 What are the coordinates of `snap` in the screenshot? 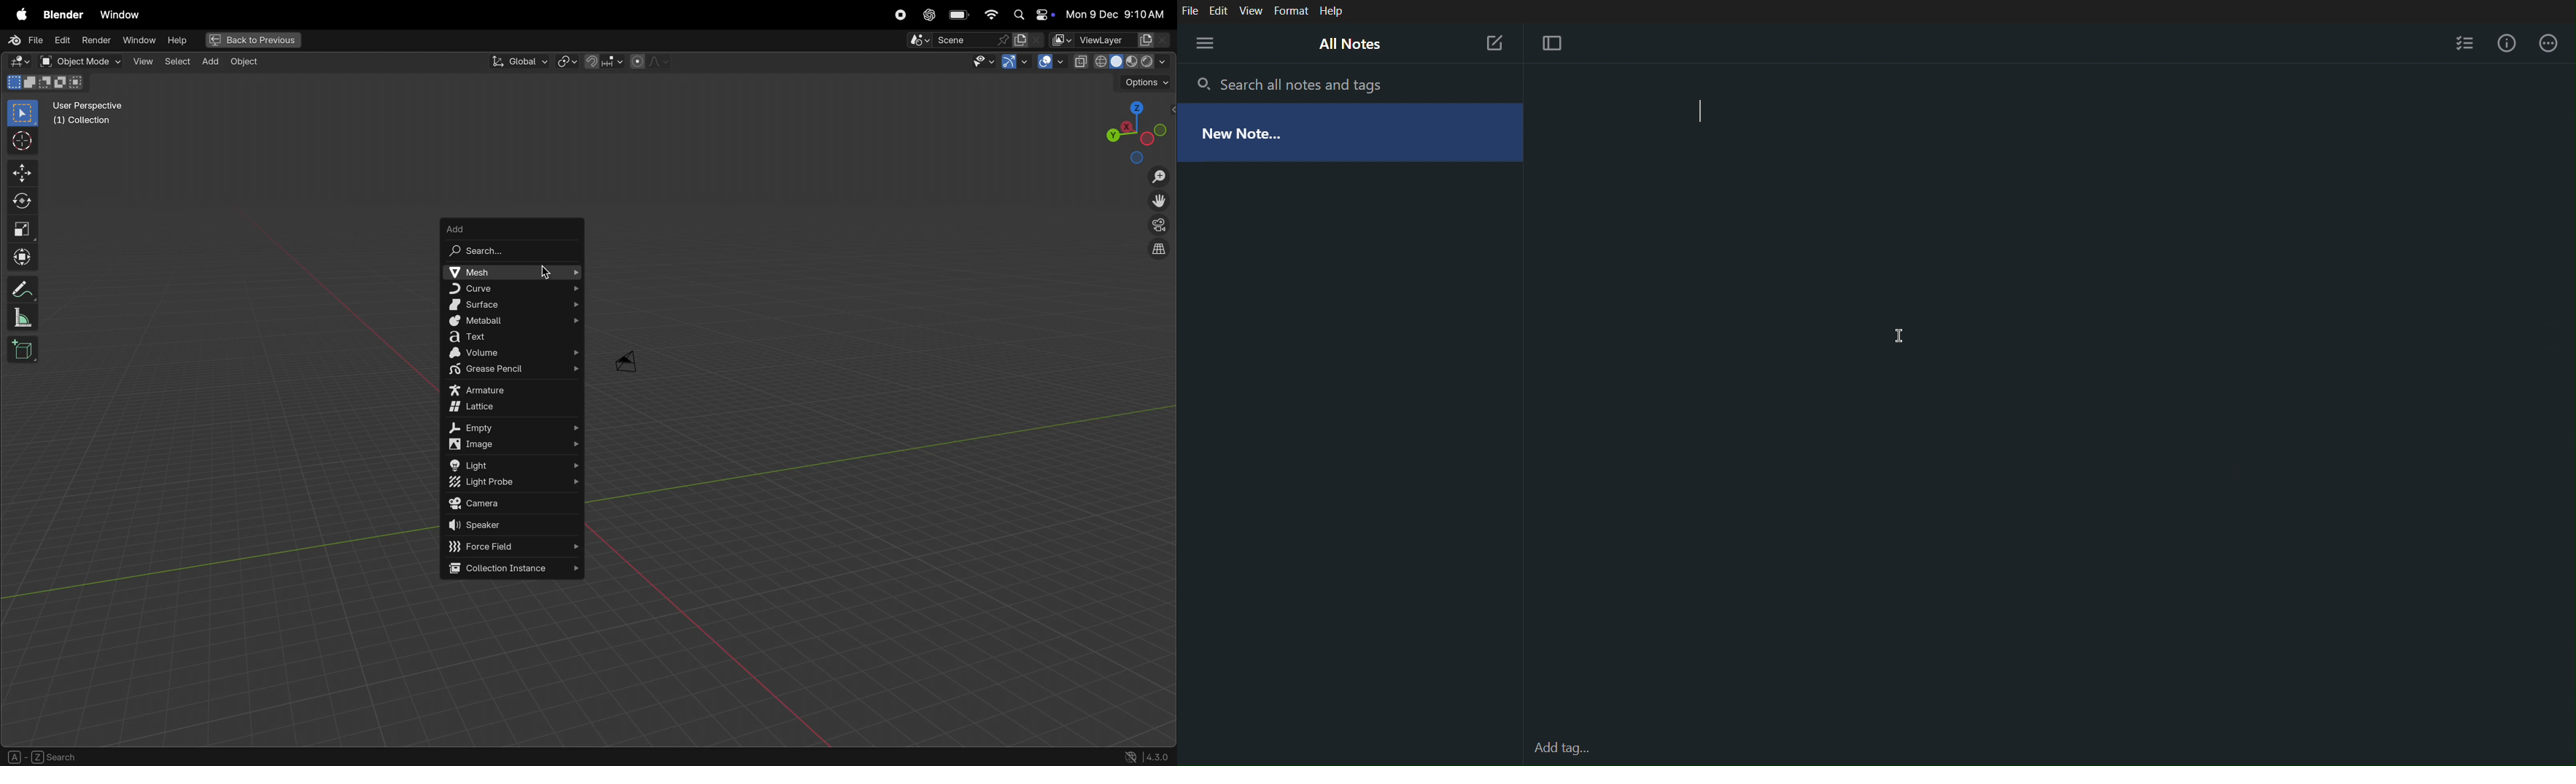 It's located at (602, 61).